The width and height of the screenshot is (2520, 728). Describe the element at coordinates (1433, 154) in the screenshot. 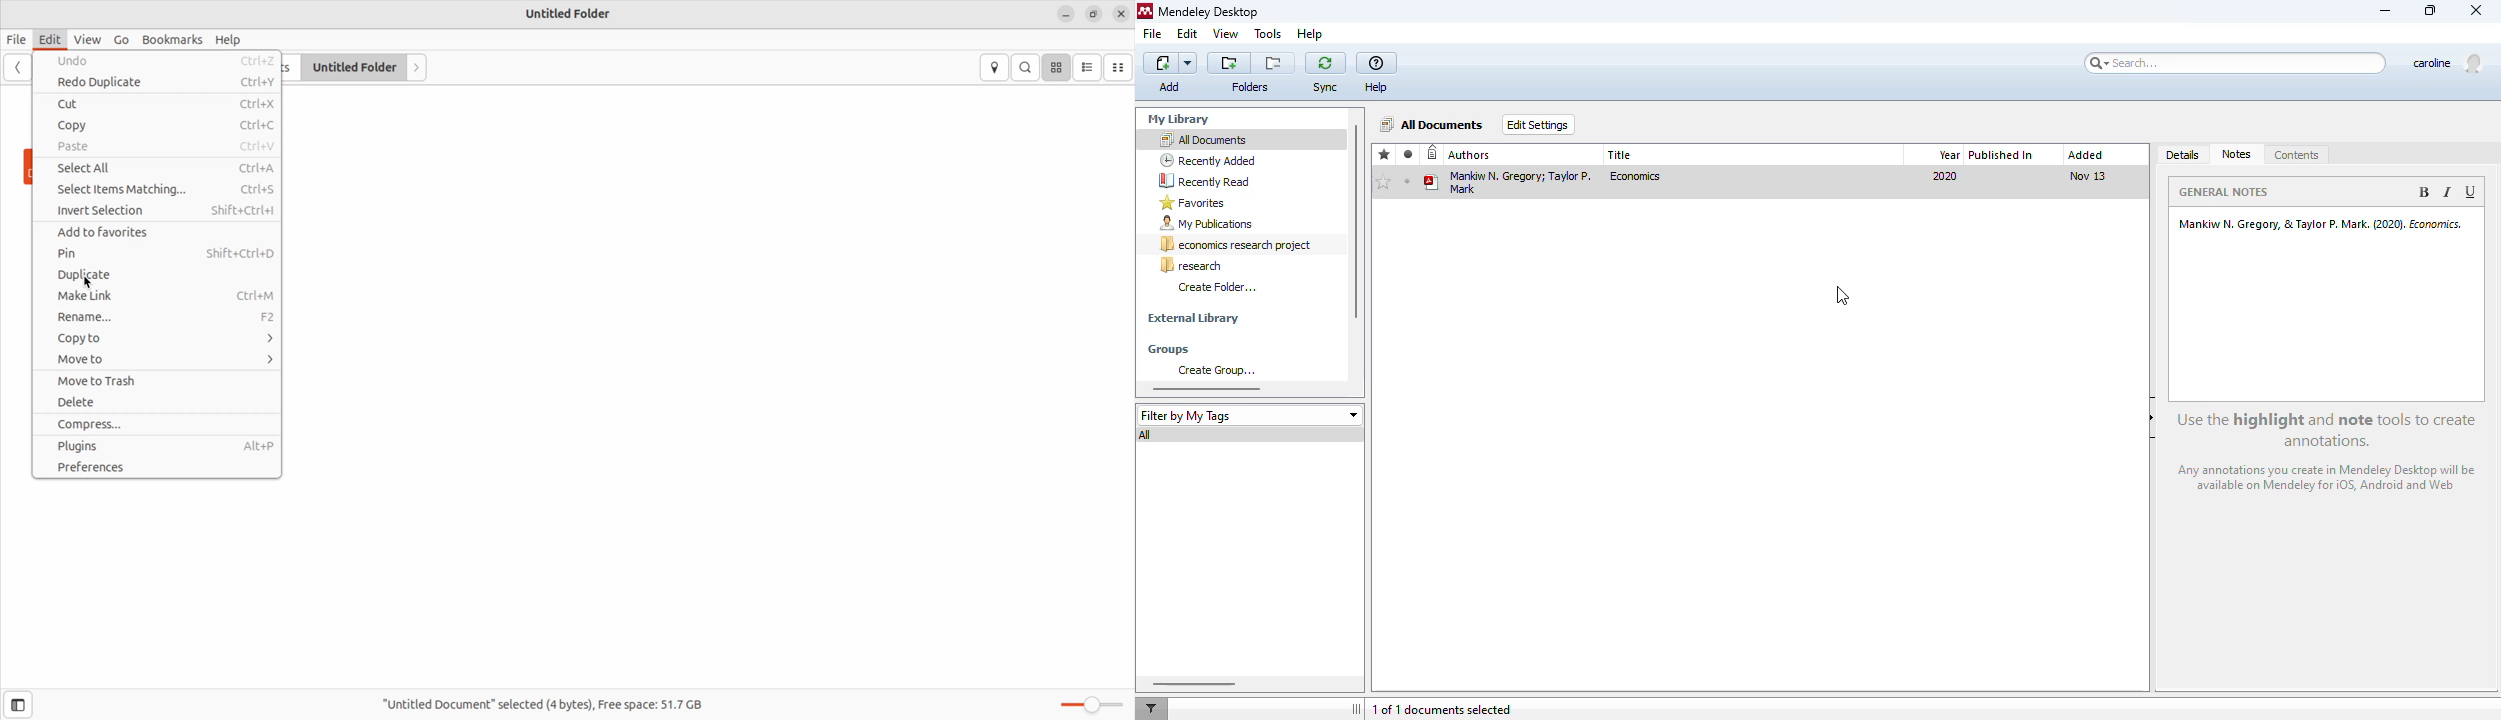

I see `recently added` at that location.